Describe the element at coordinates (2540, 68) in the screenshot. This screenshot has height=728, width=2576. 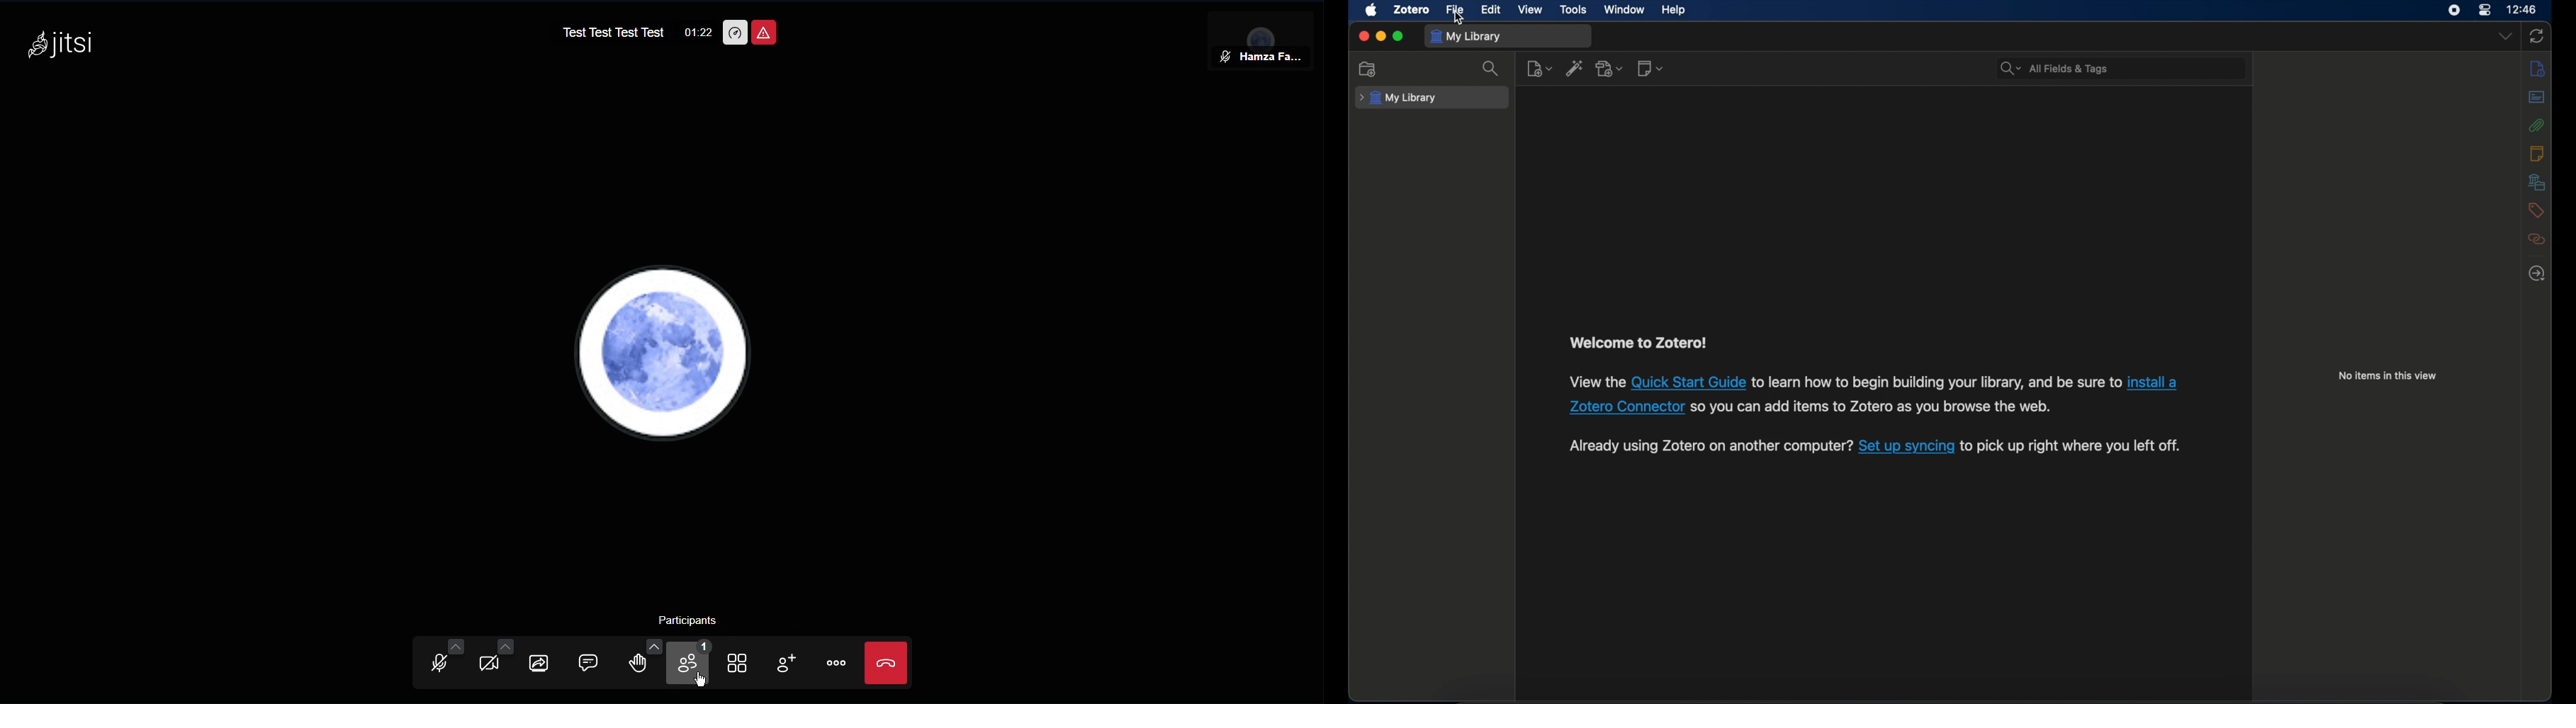
I see `notes` at that location.